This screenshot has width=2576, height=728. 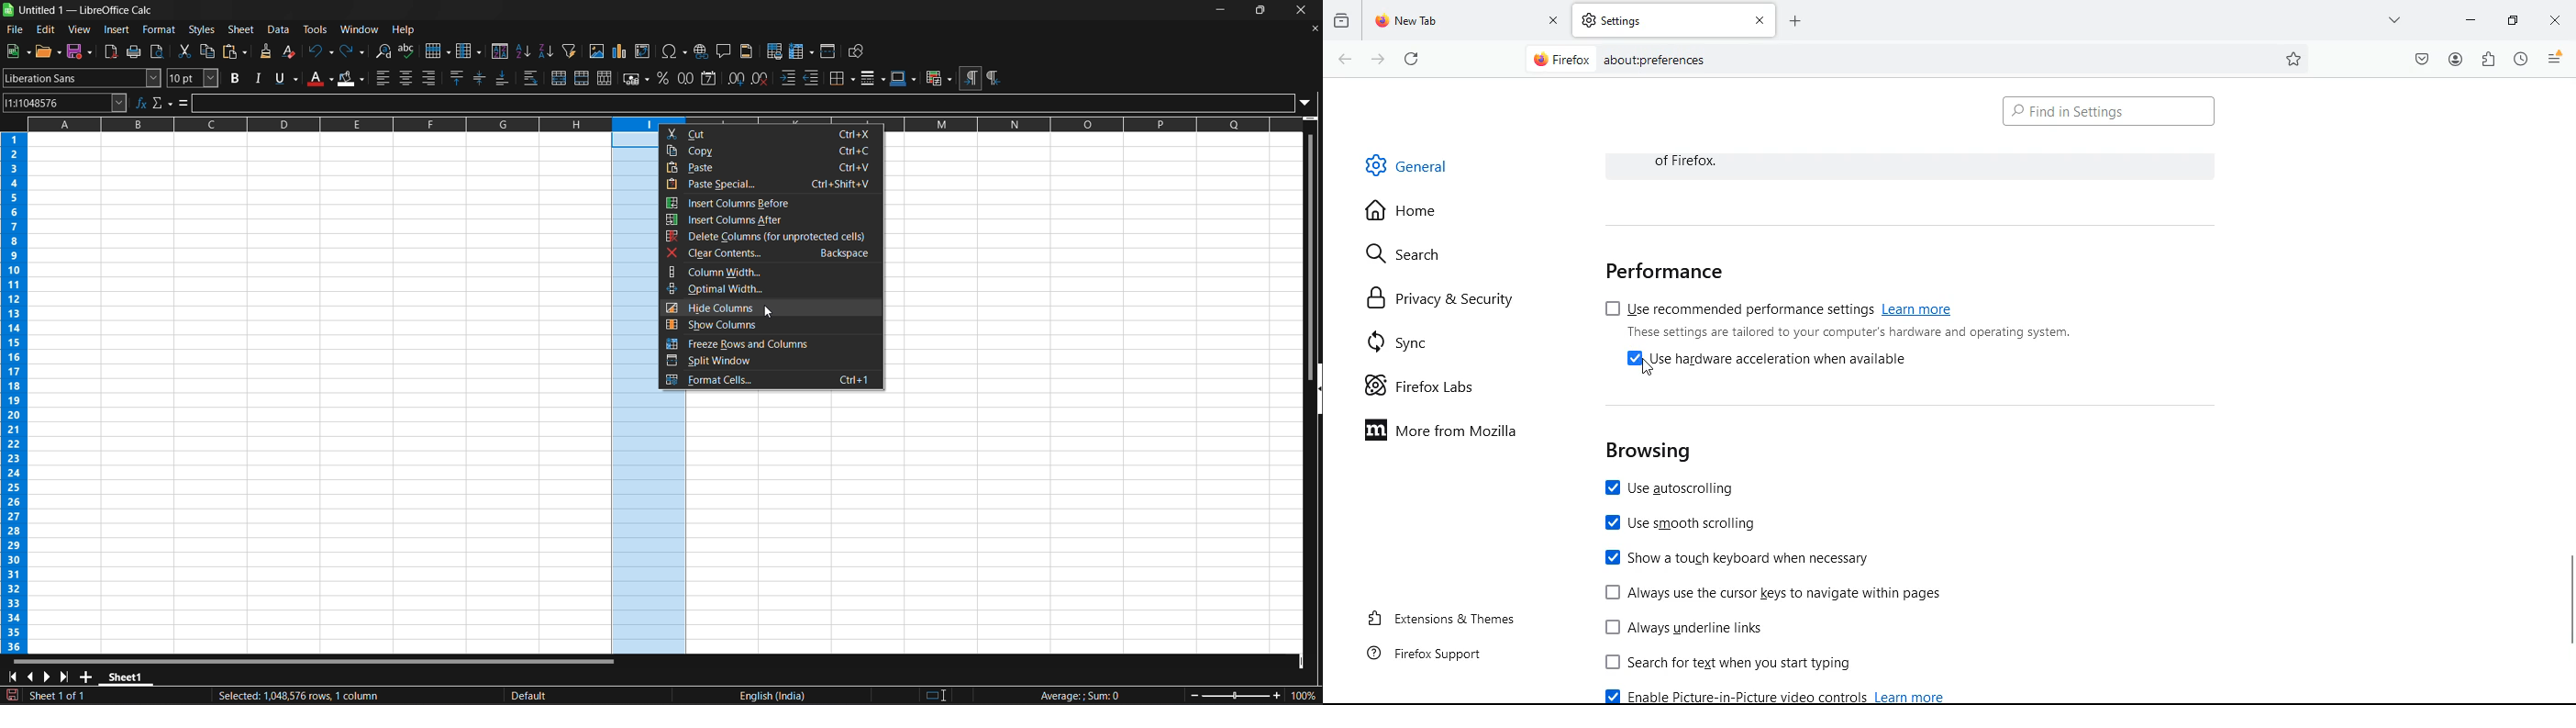 What do you see at coordinates (1343, 60) in the screenshot?
I see `back` at bounding box center [1343, 60].